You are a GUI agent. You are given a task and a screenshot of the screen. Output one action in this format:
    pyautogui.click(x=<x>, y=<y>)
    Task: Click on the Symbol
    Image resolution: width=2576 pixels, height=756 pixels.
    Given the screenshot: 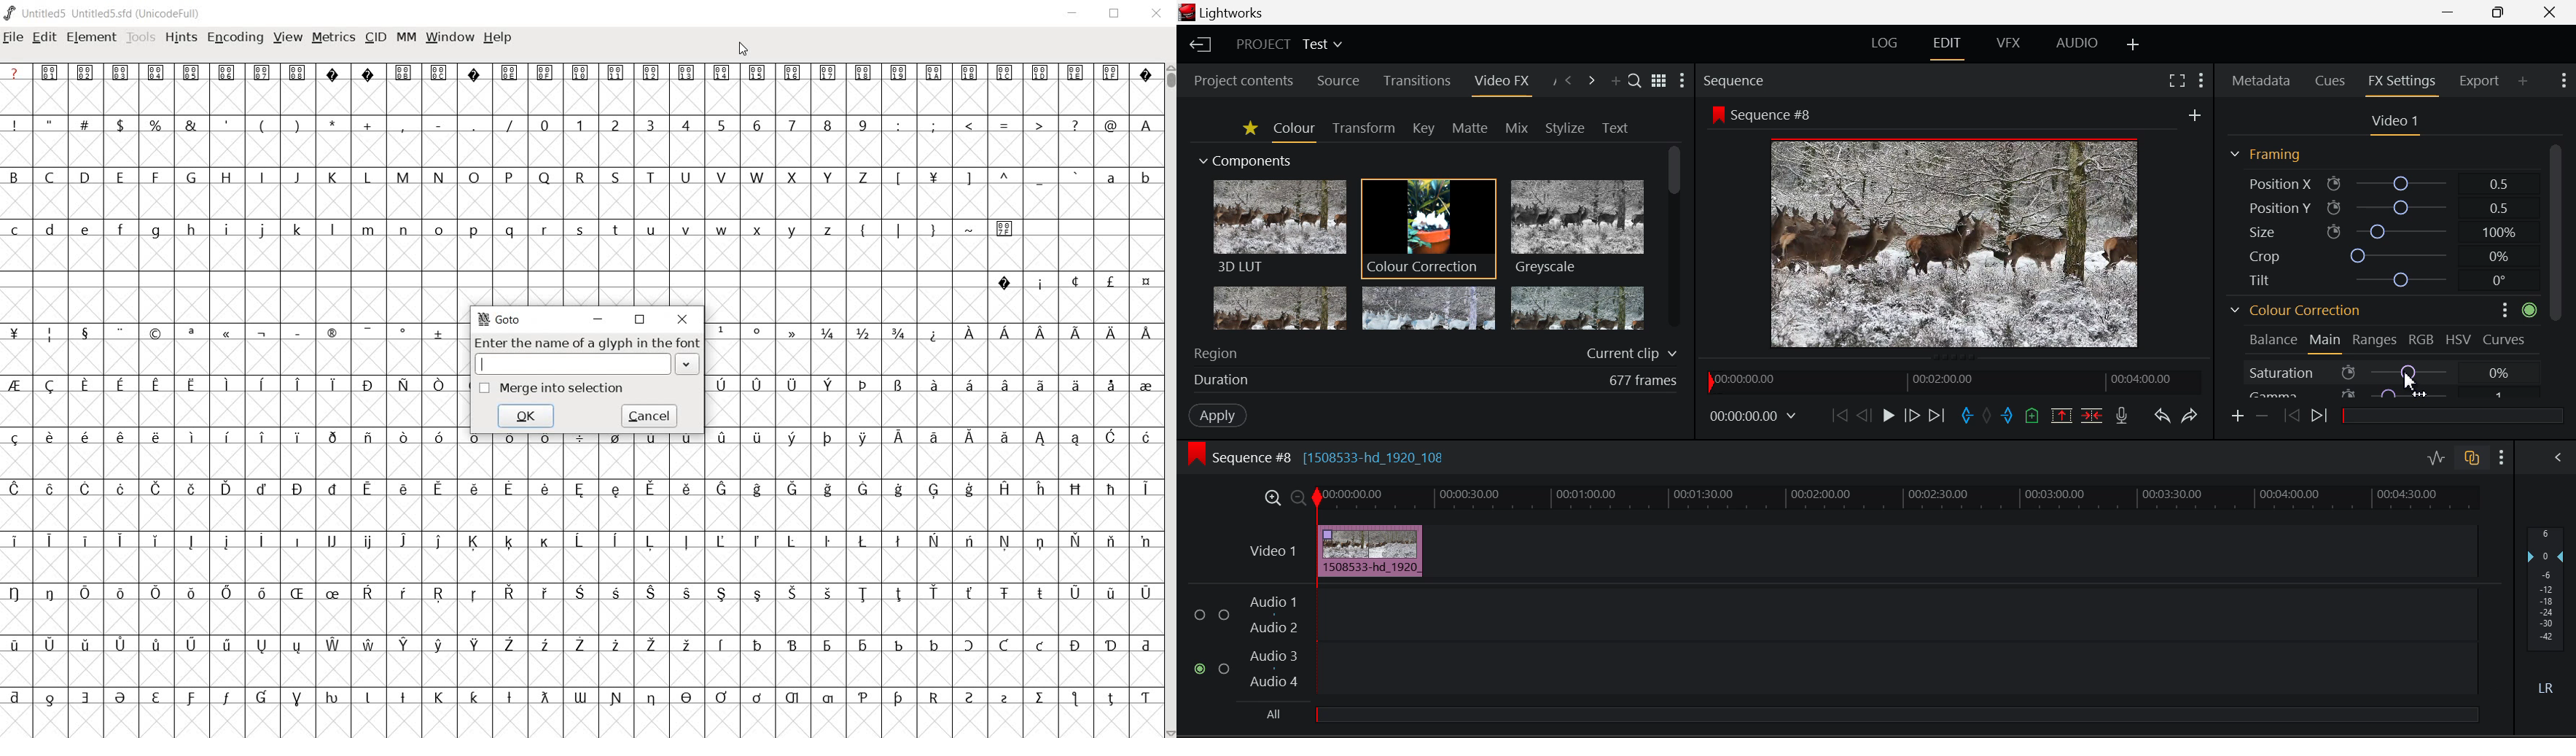 What is the action you would take?
    pyautogui.click(x=793, y=541)
    